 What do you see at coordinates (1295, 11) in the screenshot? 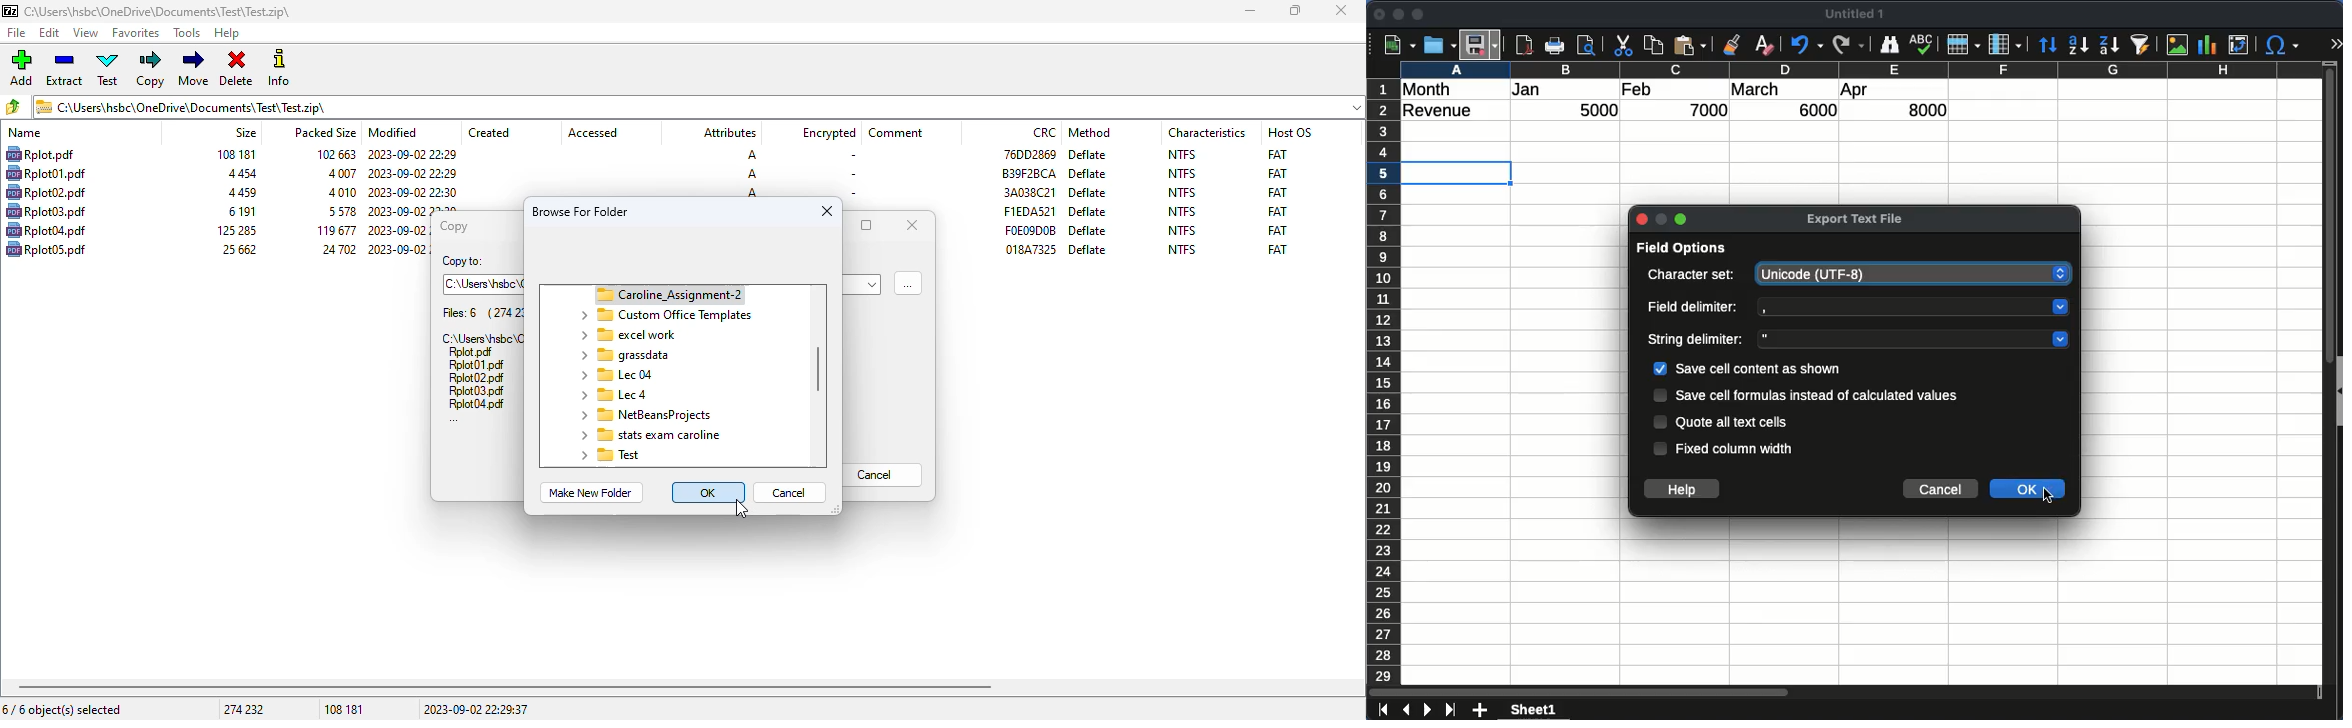
I see `maximize` at bounding box center [1295, 11].